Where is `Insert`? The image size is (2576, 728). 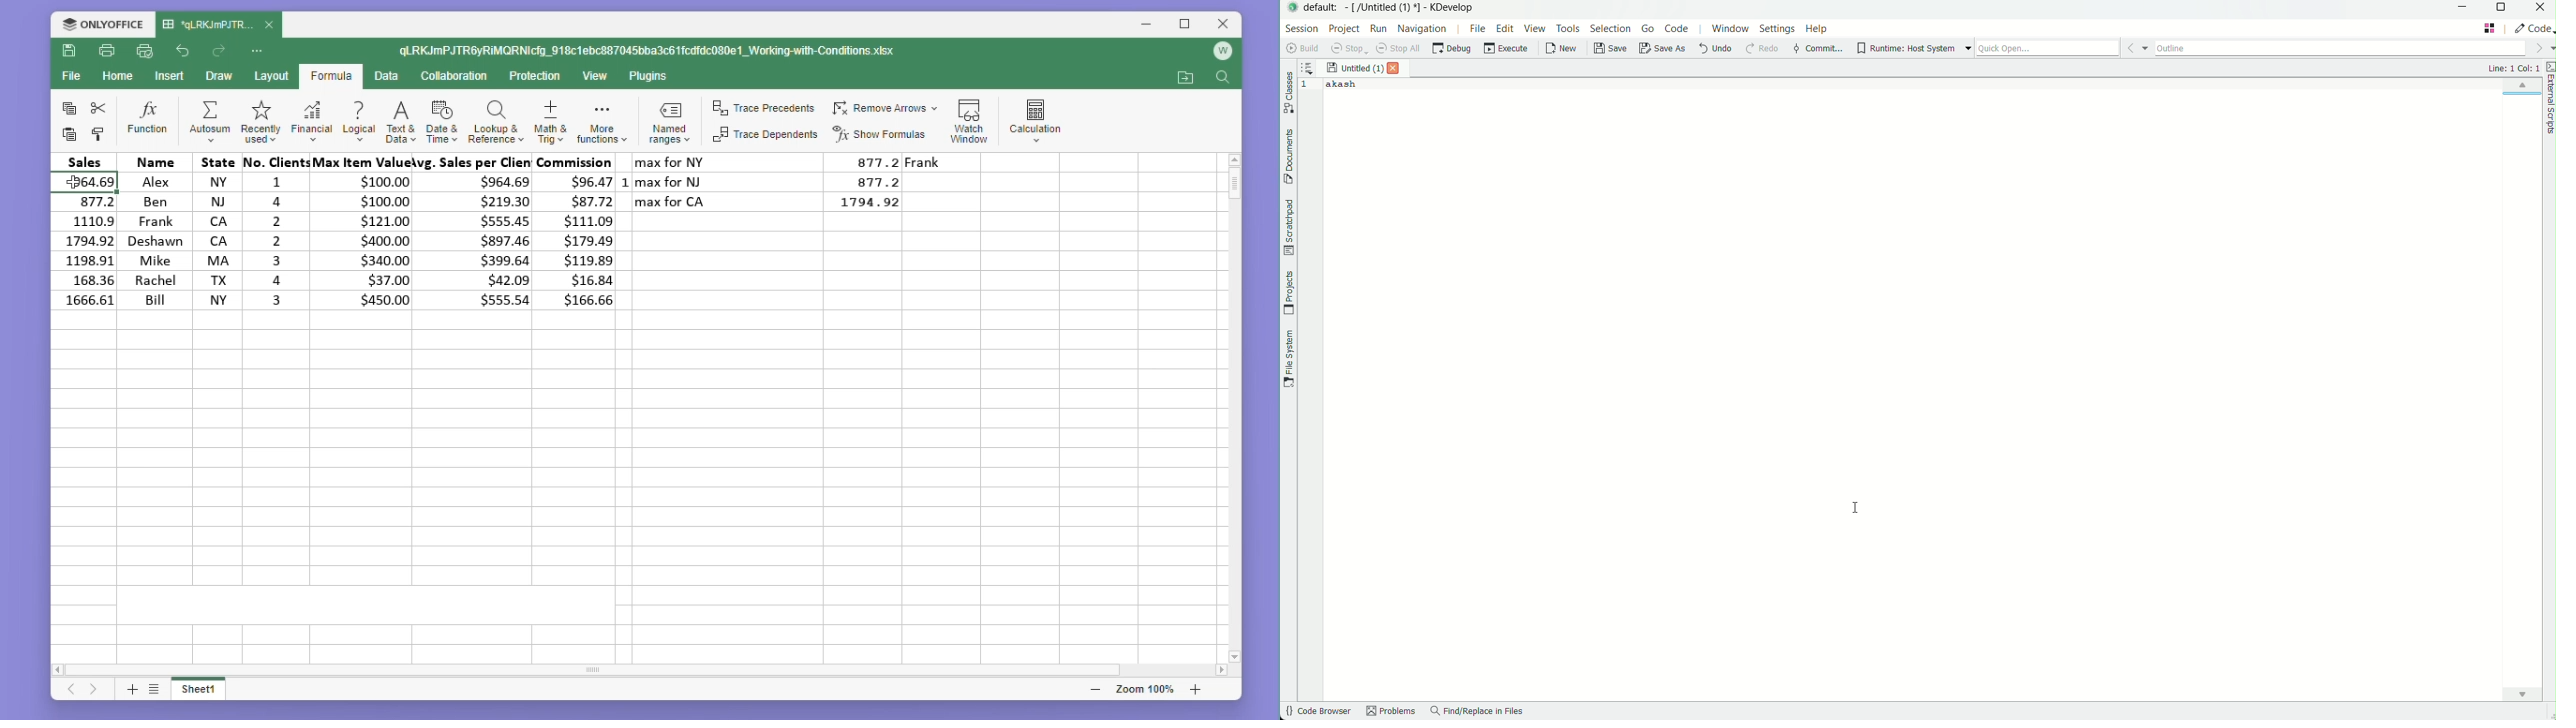 Insert is located at coordinates (166, 76).